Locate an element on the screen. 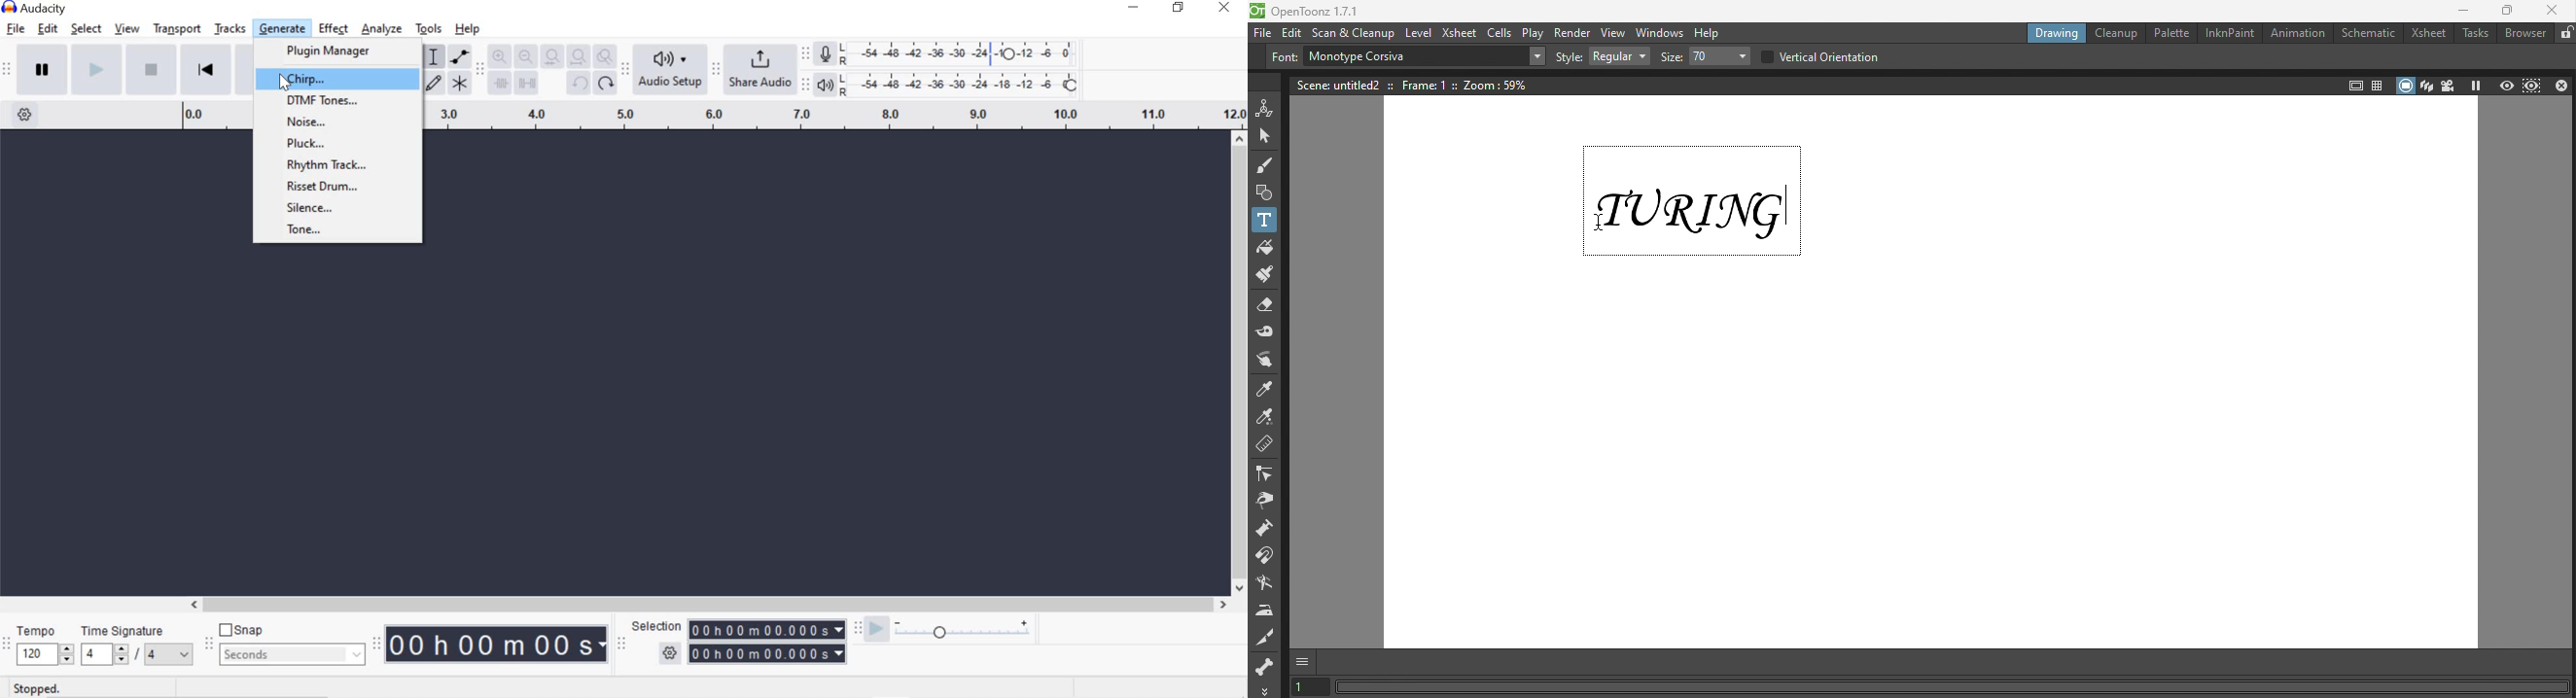 This screenshot has height=700, width=2576. Drawing is located at coordinates (2051, 34).